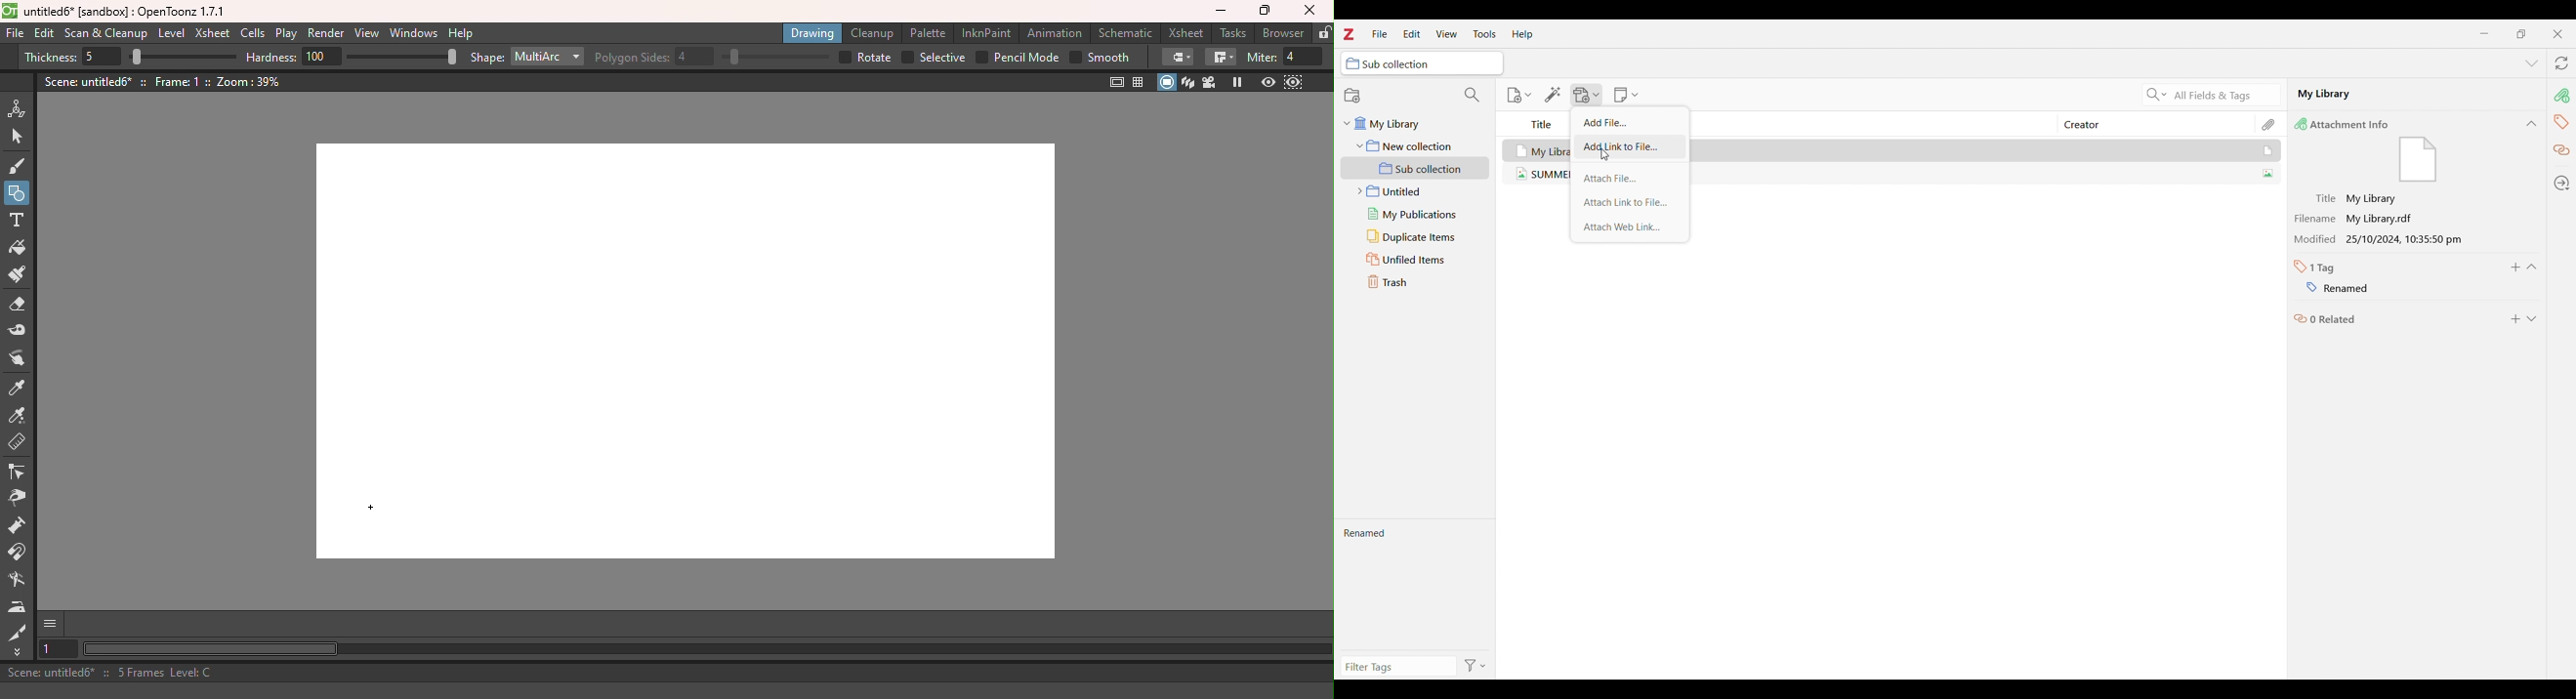  Describe the element at coordinates (2325, 320) in the screenshot. I see `Related` at that location.